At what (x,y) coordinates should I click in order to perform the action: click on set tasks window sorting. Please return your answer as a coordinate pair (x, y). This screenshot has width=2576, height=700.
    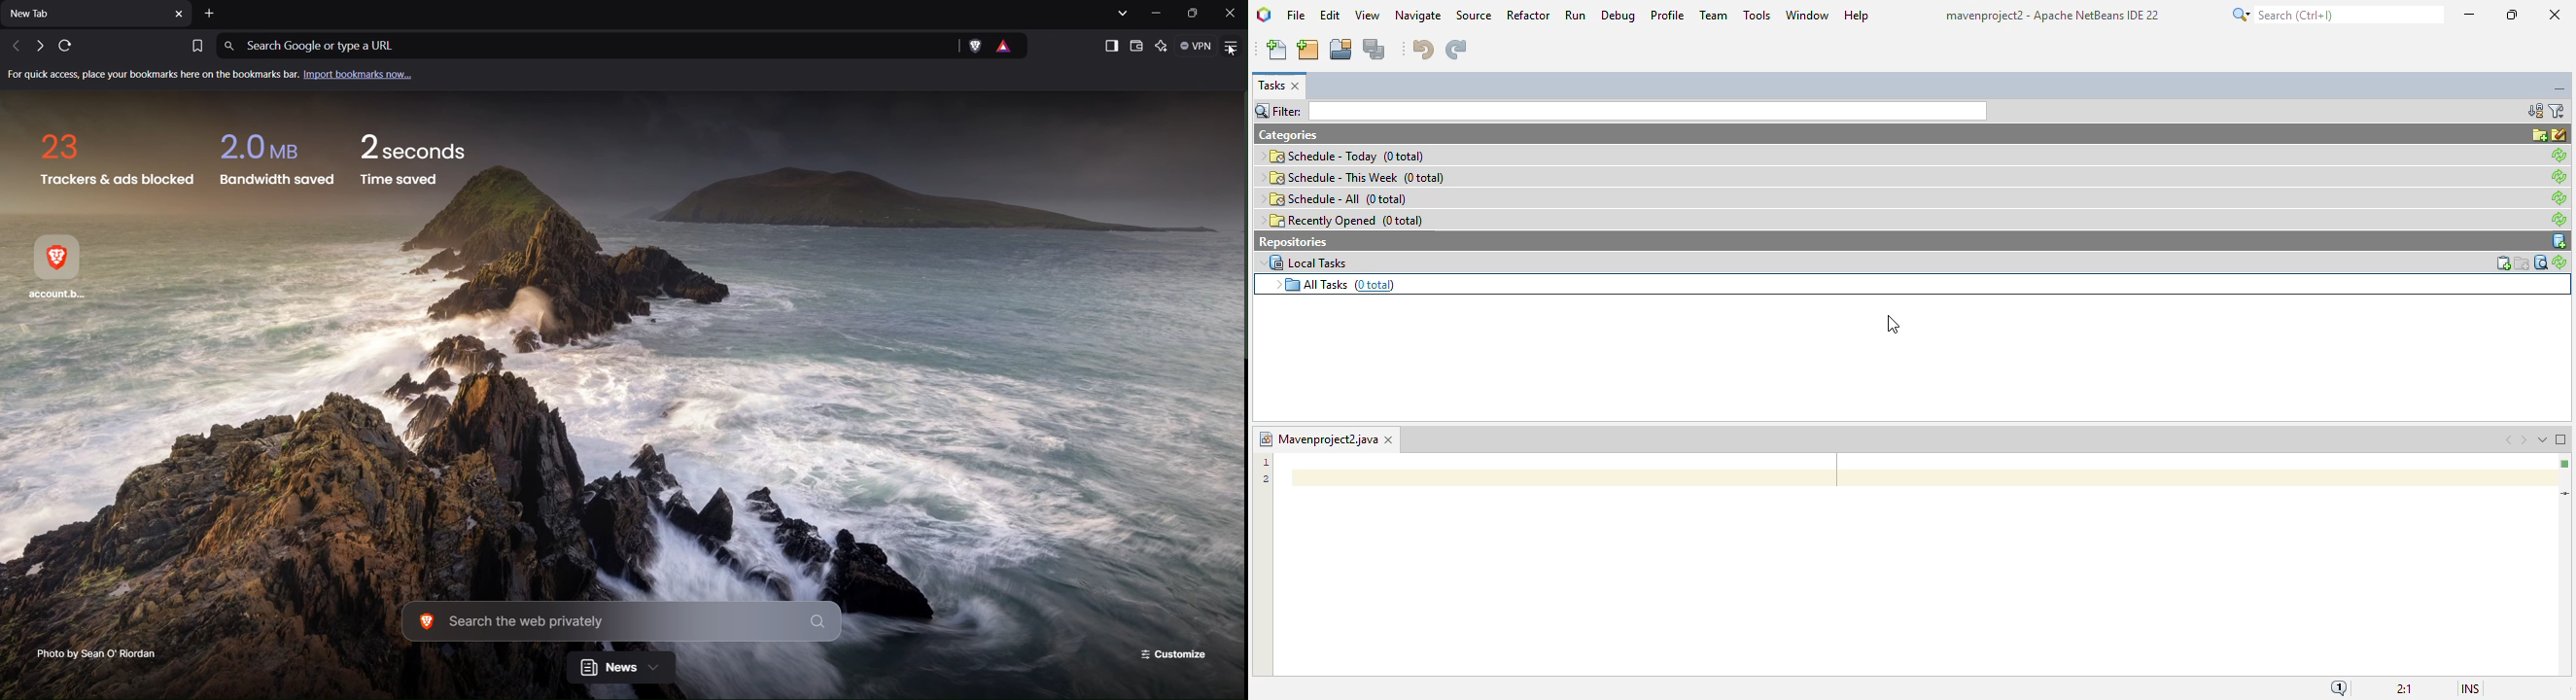
    Looking at the image, I should click on (2534, 111).